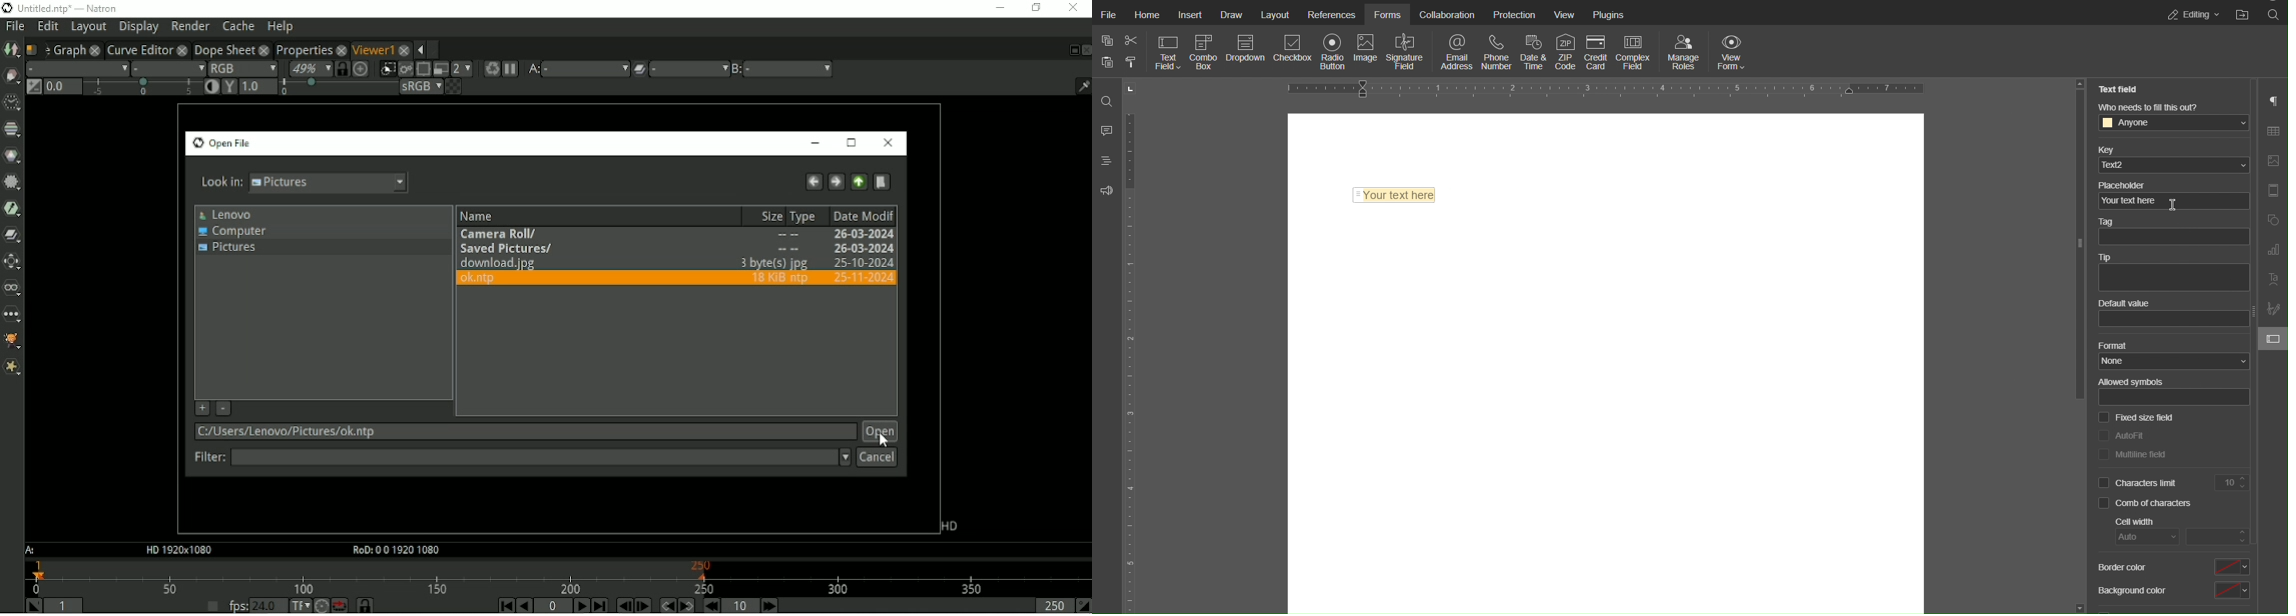  I want to click on View, so click(1566, 15).